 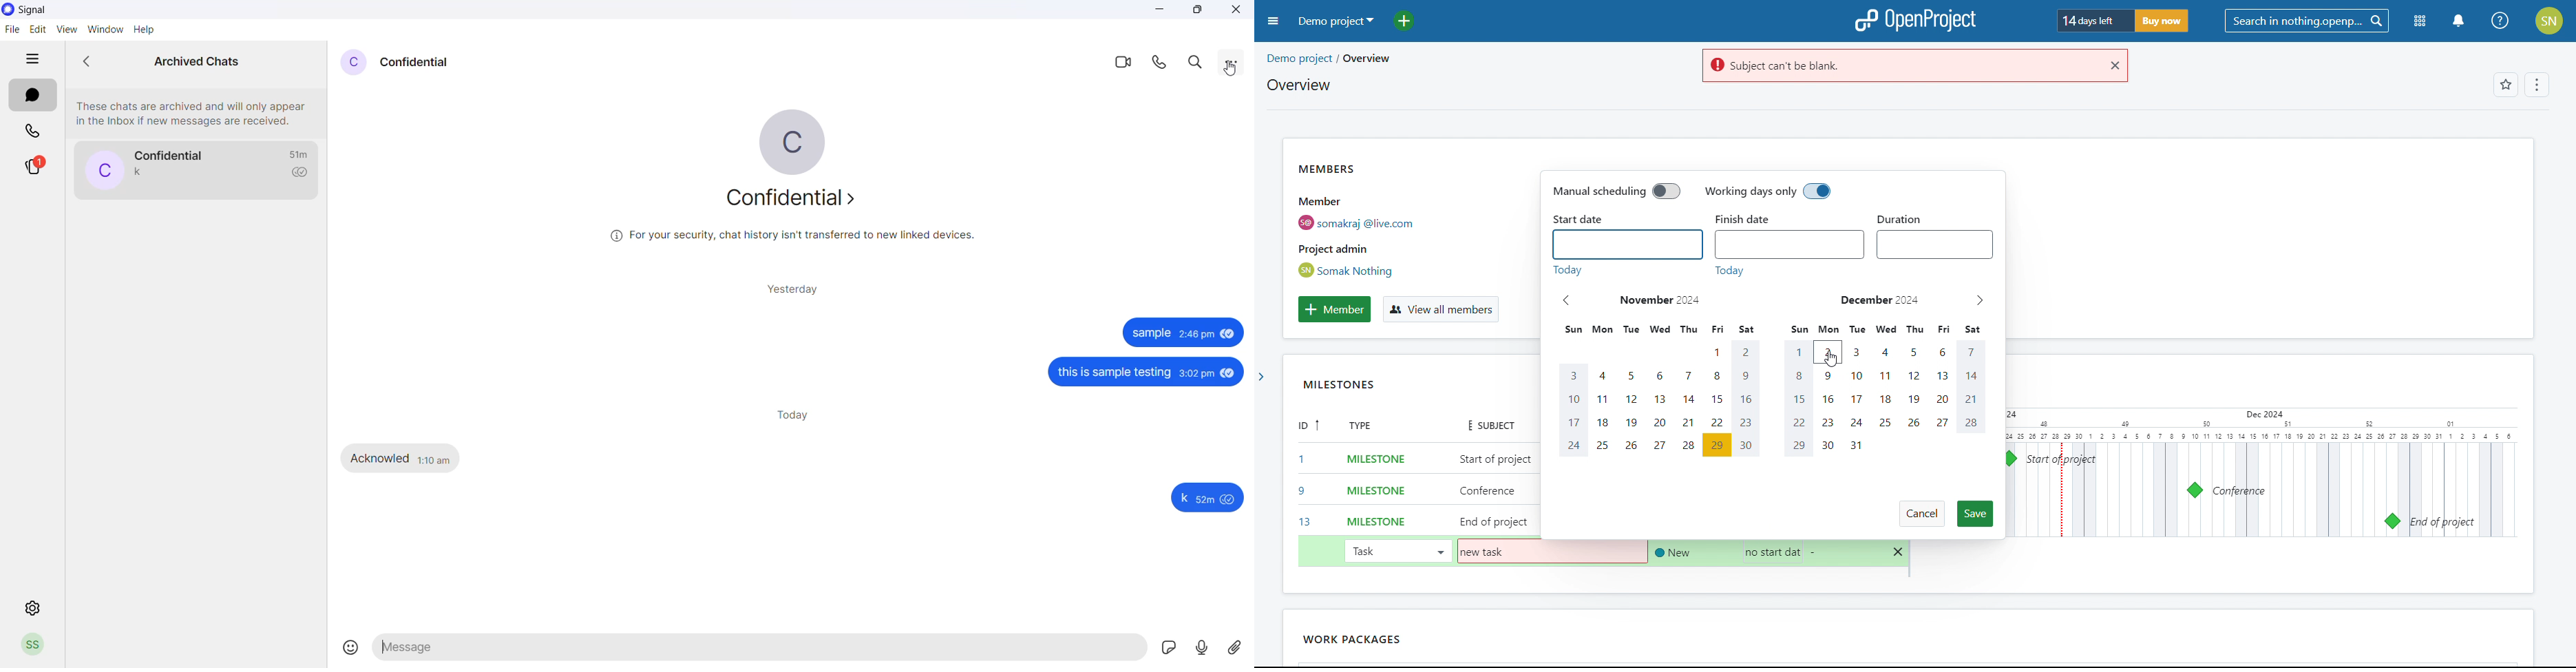 I want to click on days left for trial, so click(x=2093, y=21).